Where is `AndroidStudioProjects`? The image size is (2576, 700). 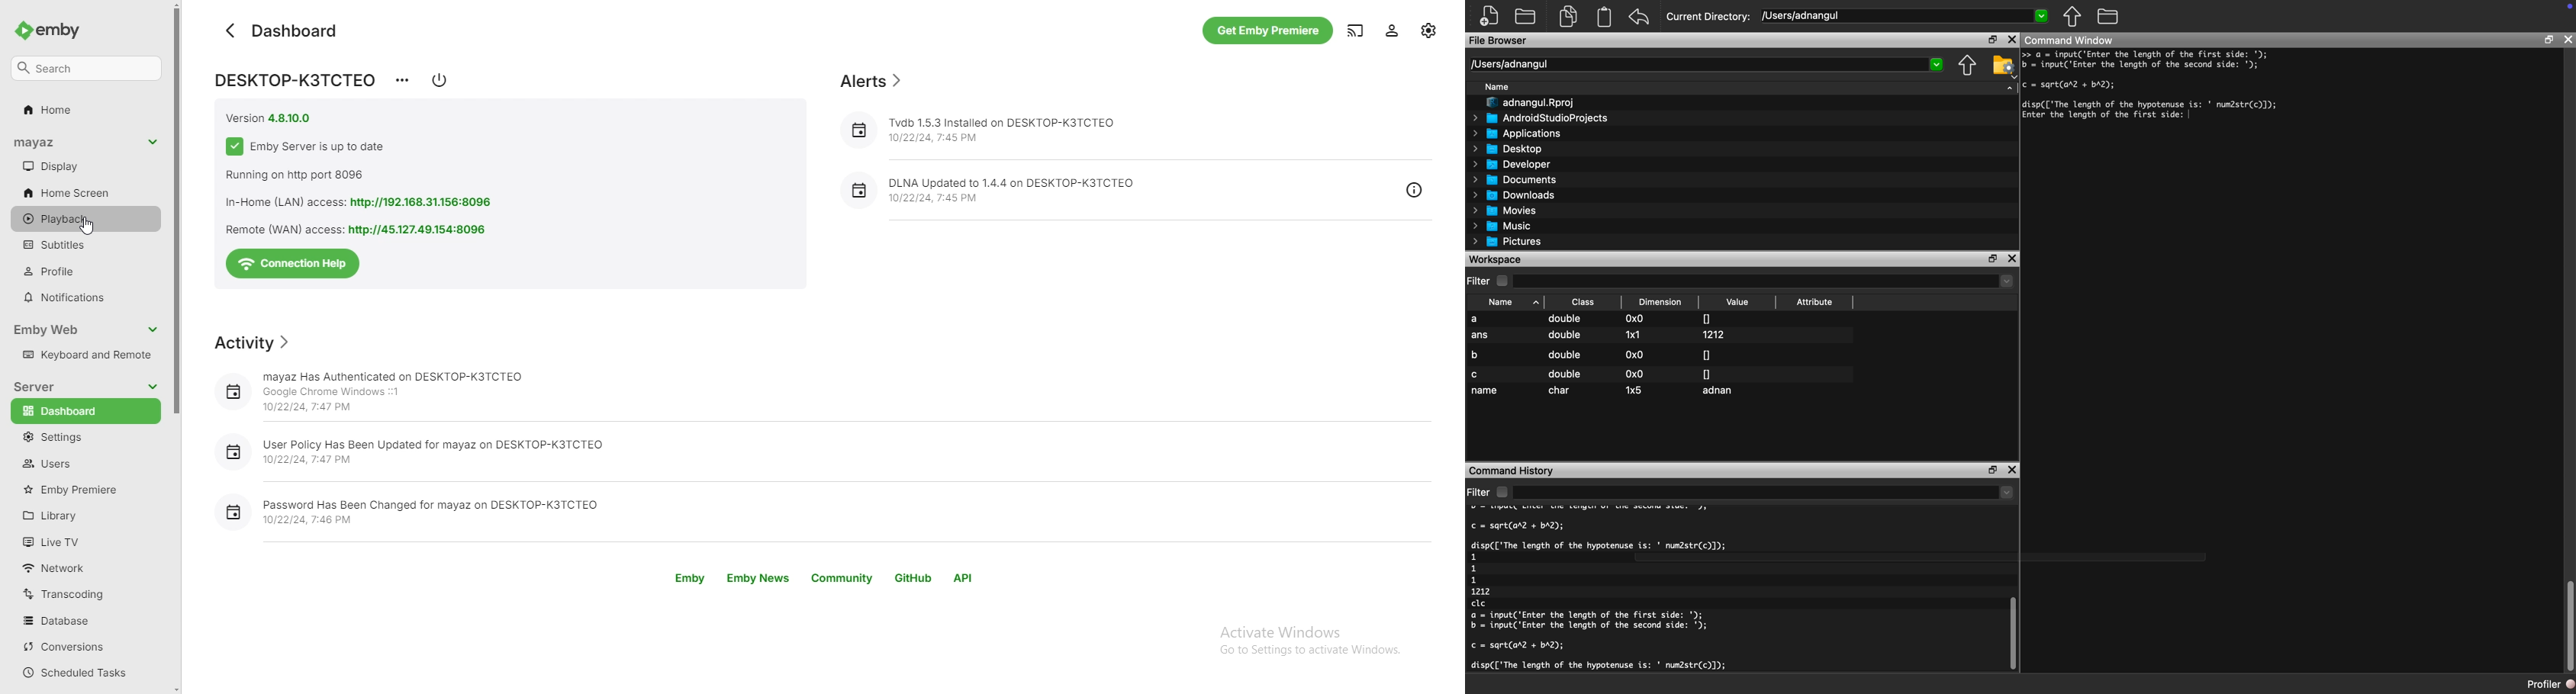
AndroidStudioProjects is located at coordinates (1542, 118).